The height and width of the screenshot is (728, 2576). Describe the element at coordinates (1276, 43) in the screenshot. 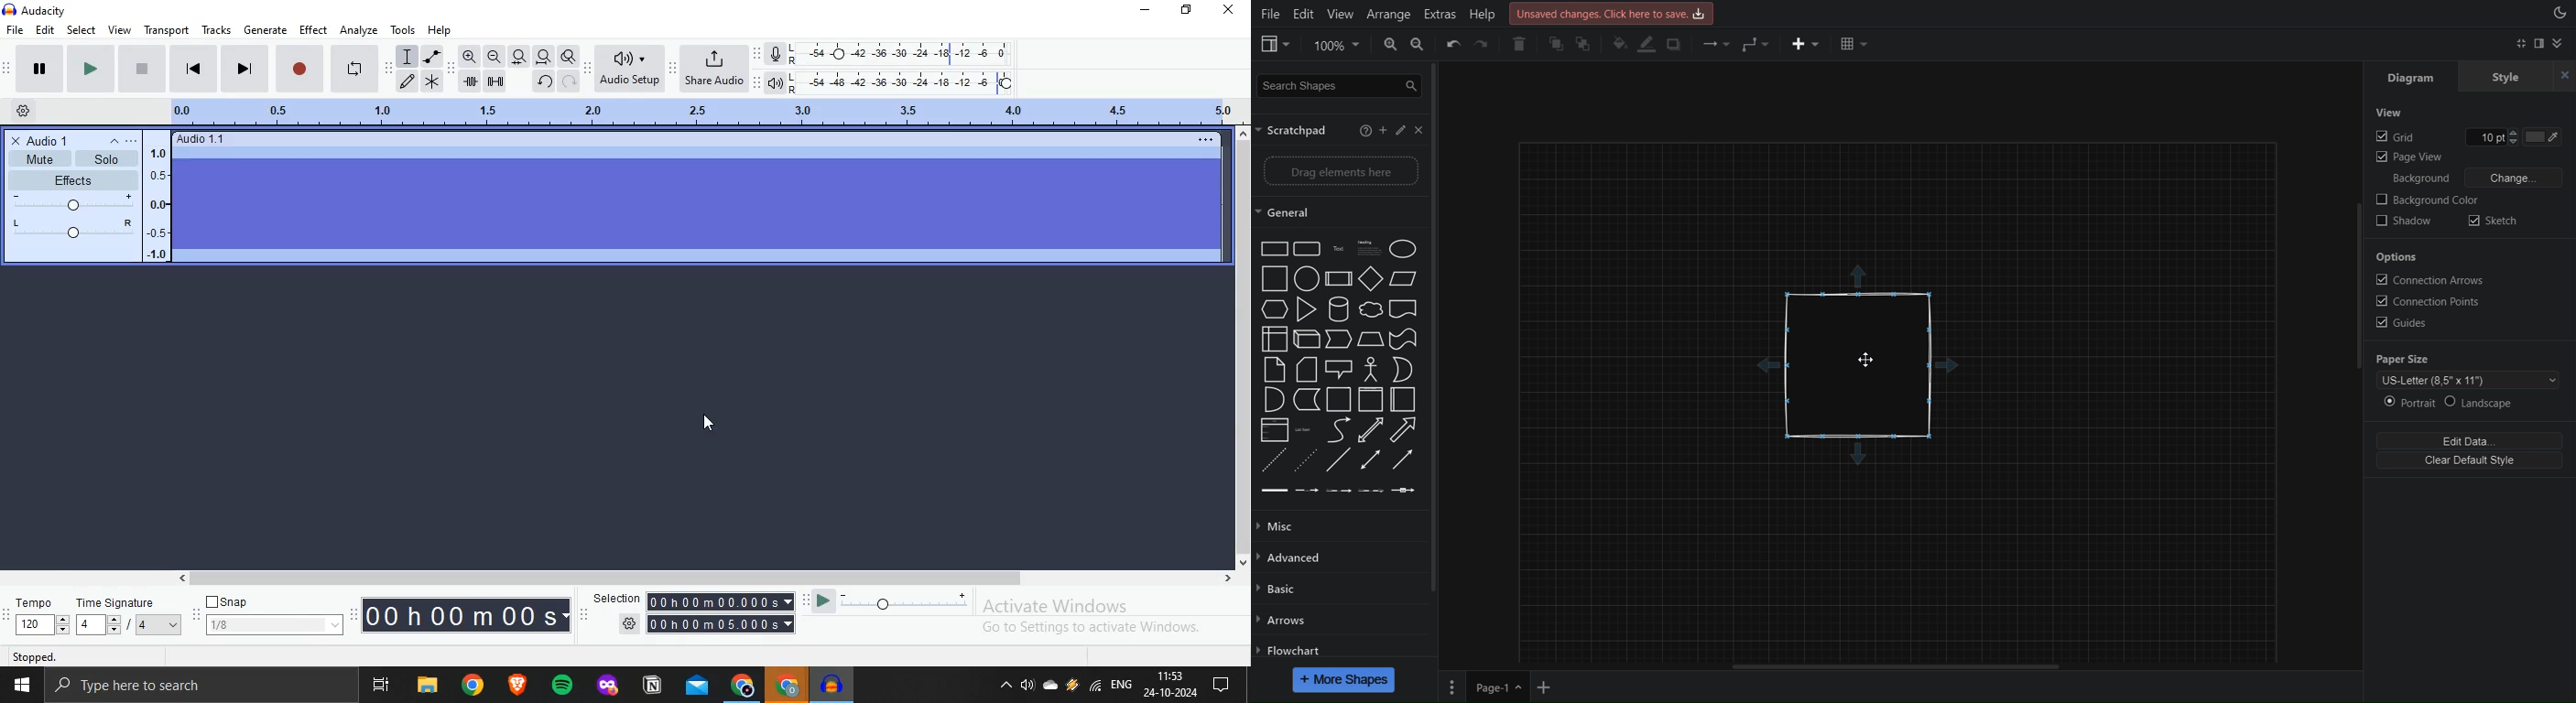

I see `View` at that location.